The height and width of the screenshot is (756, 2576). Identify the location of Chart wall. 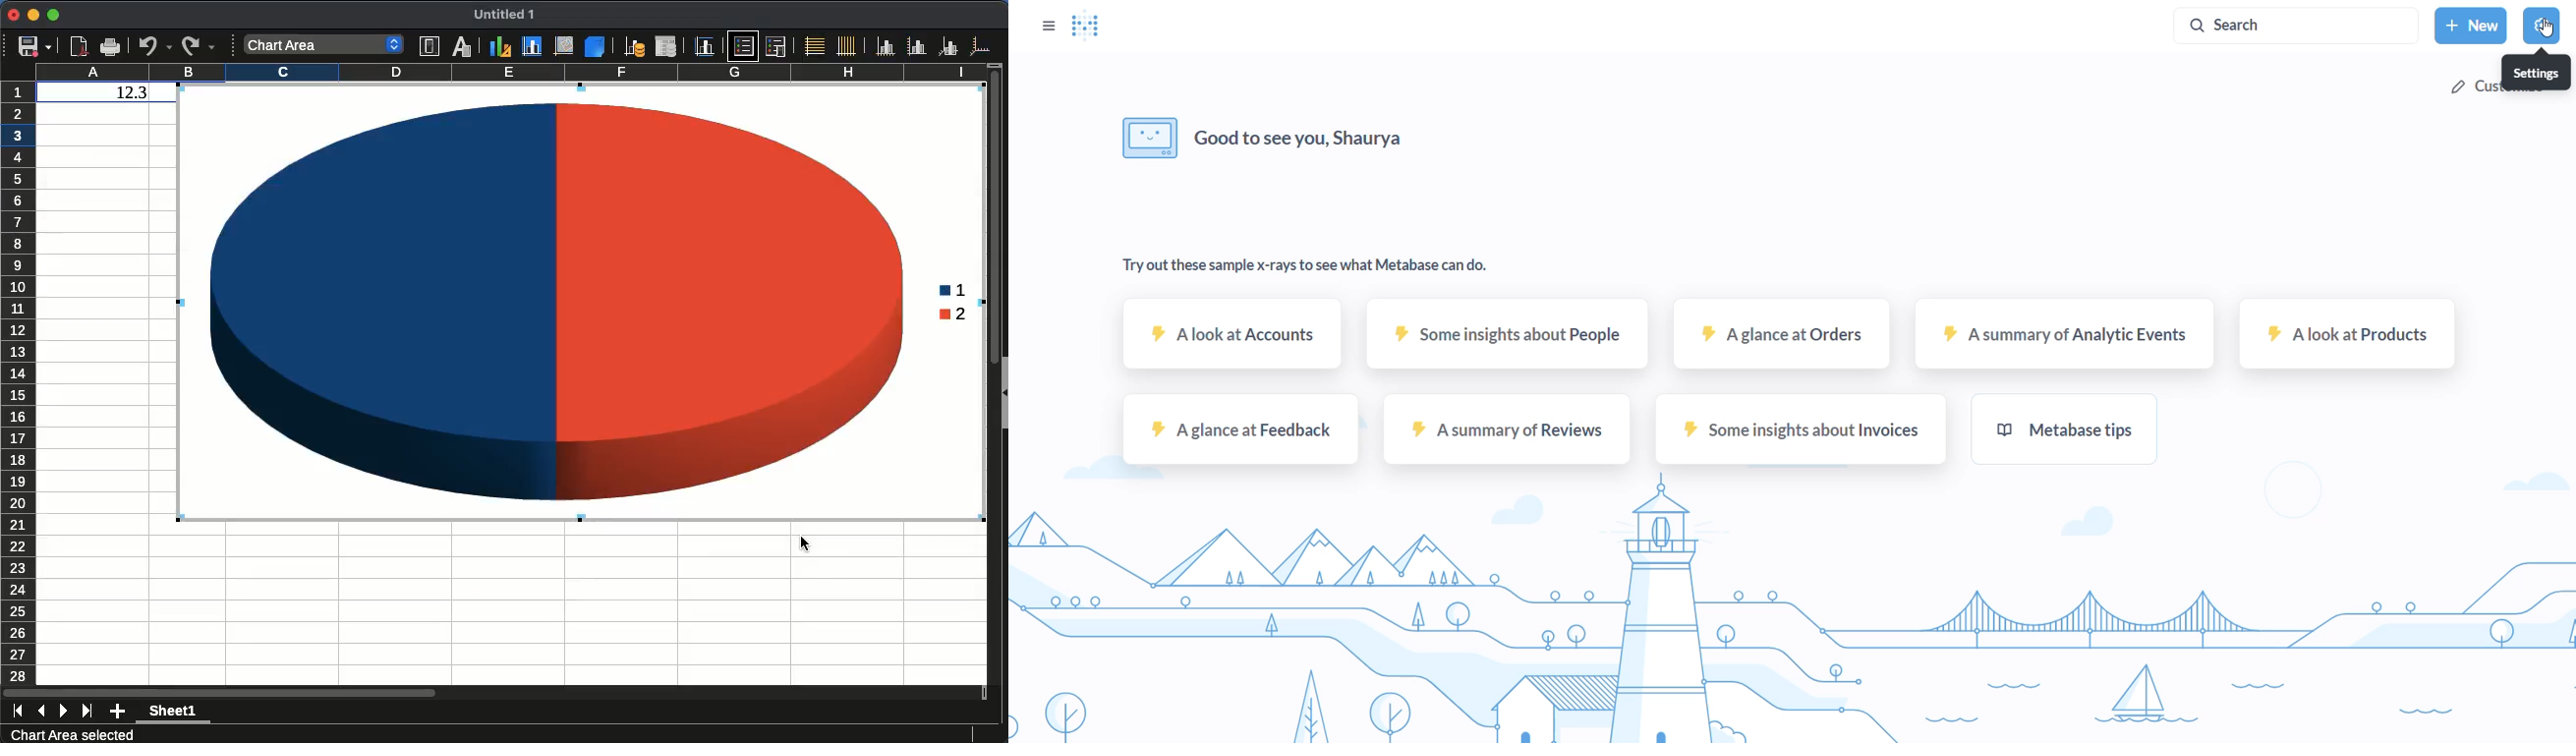
(564, 45).